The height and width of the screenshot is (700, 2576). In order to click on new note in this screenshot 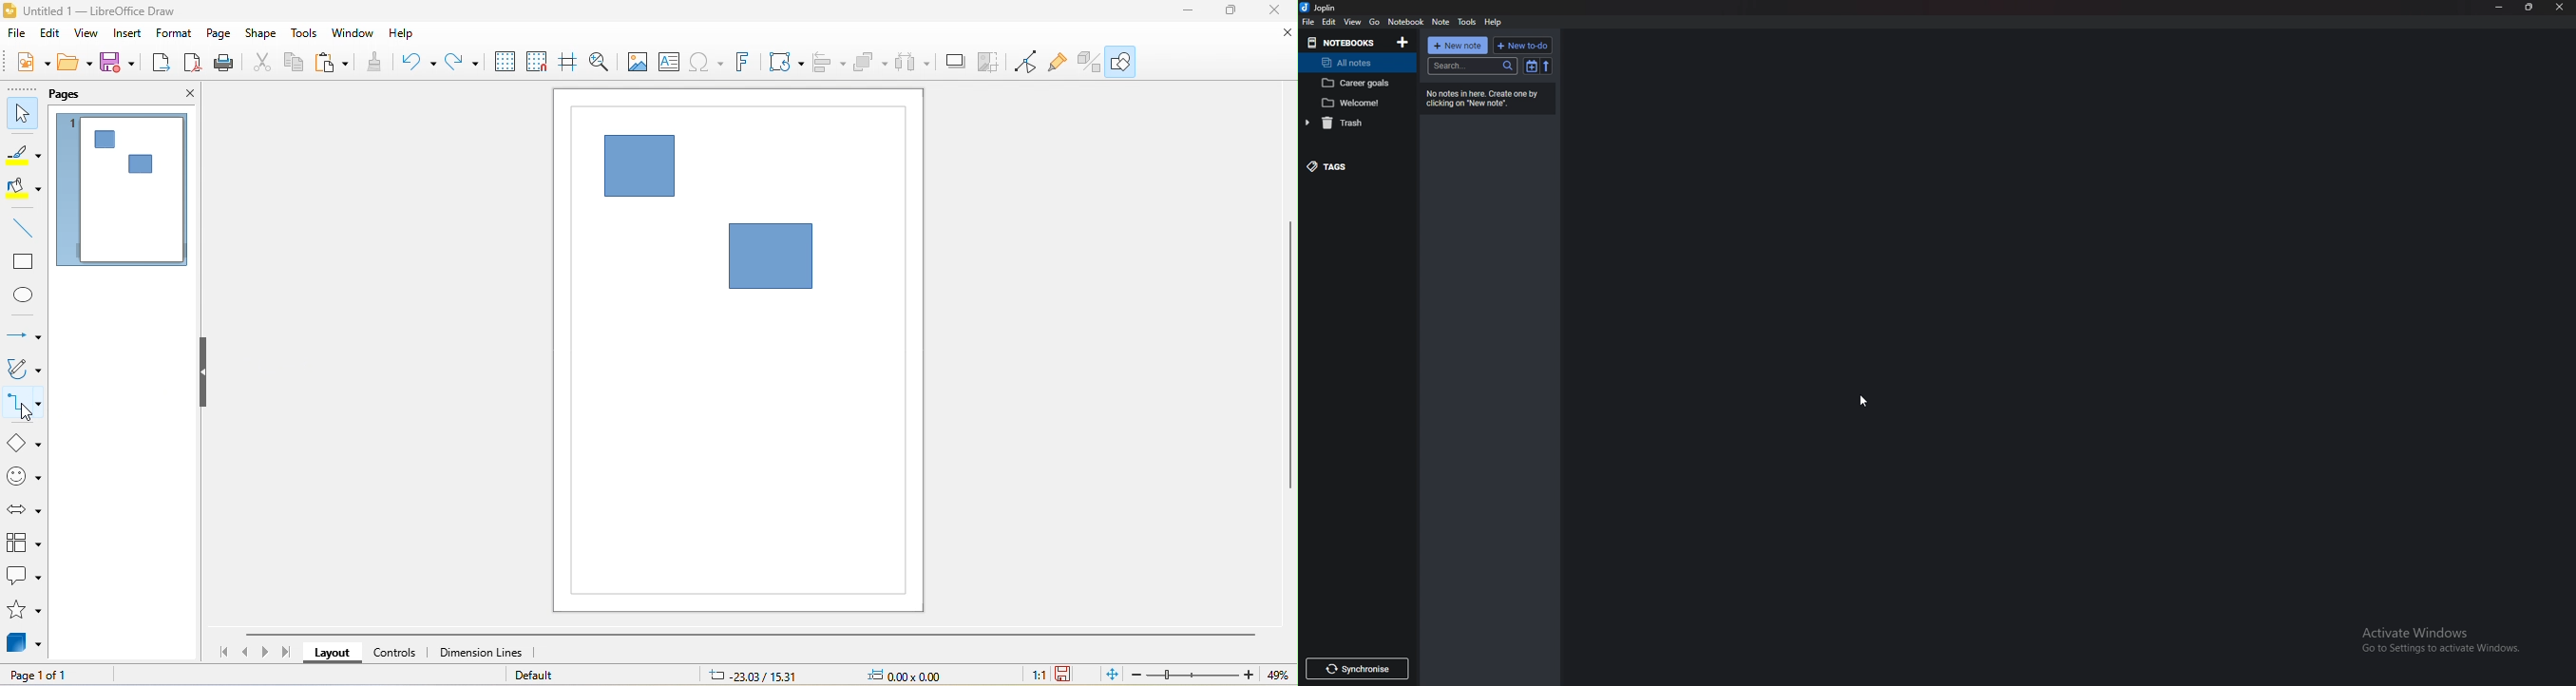, I will do `click(1460, 45)`.